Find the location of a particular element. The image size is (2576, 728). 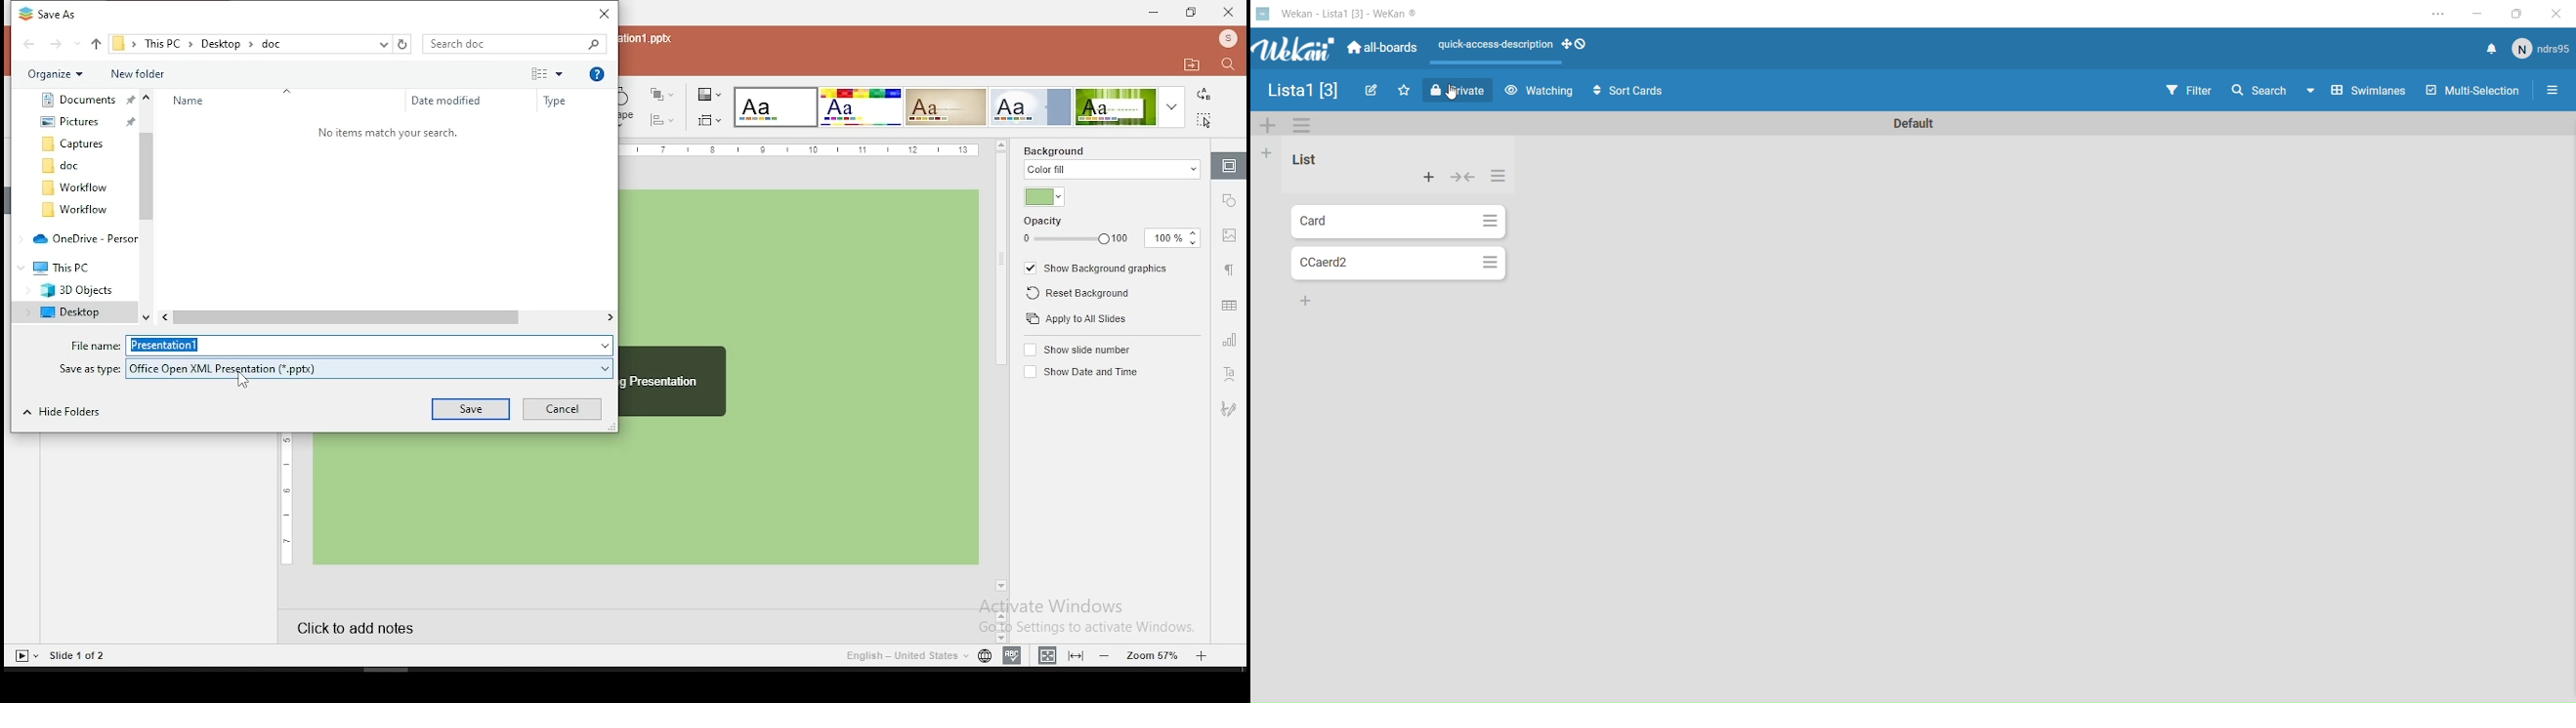

more options is located at coordinates (548, 72).